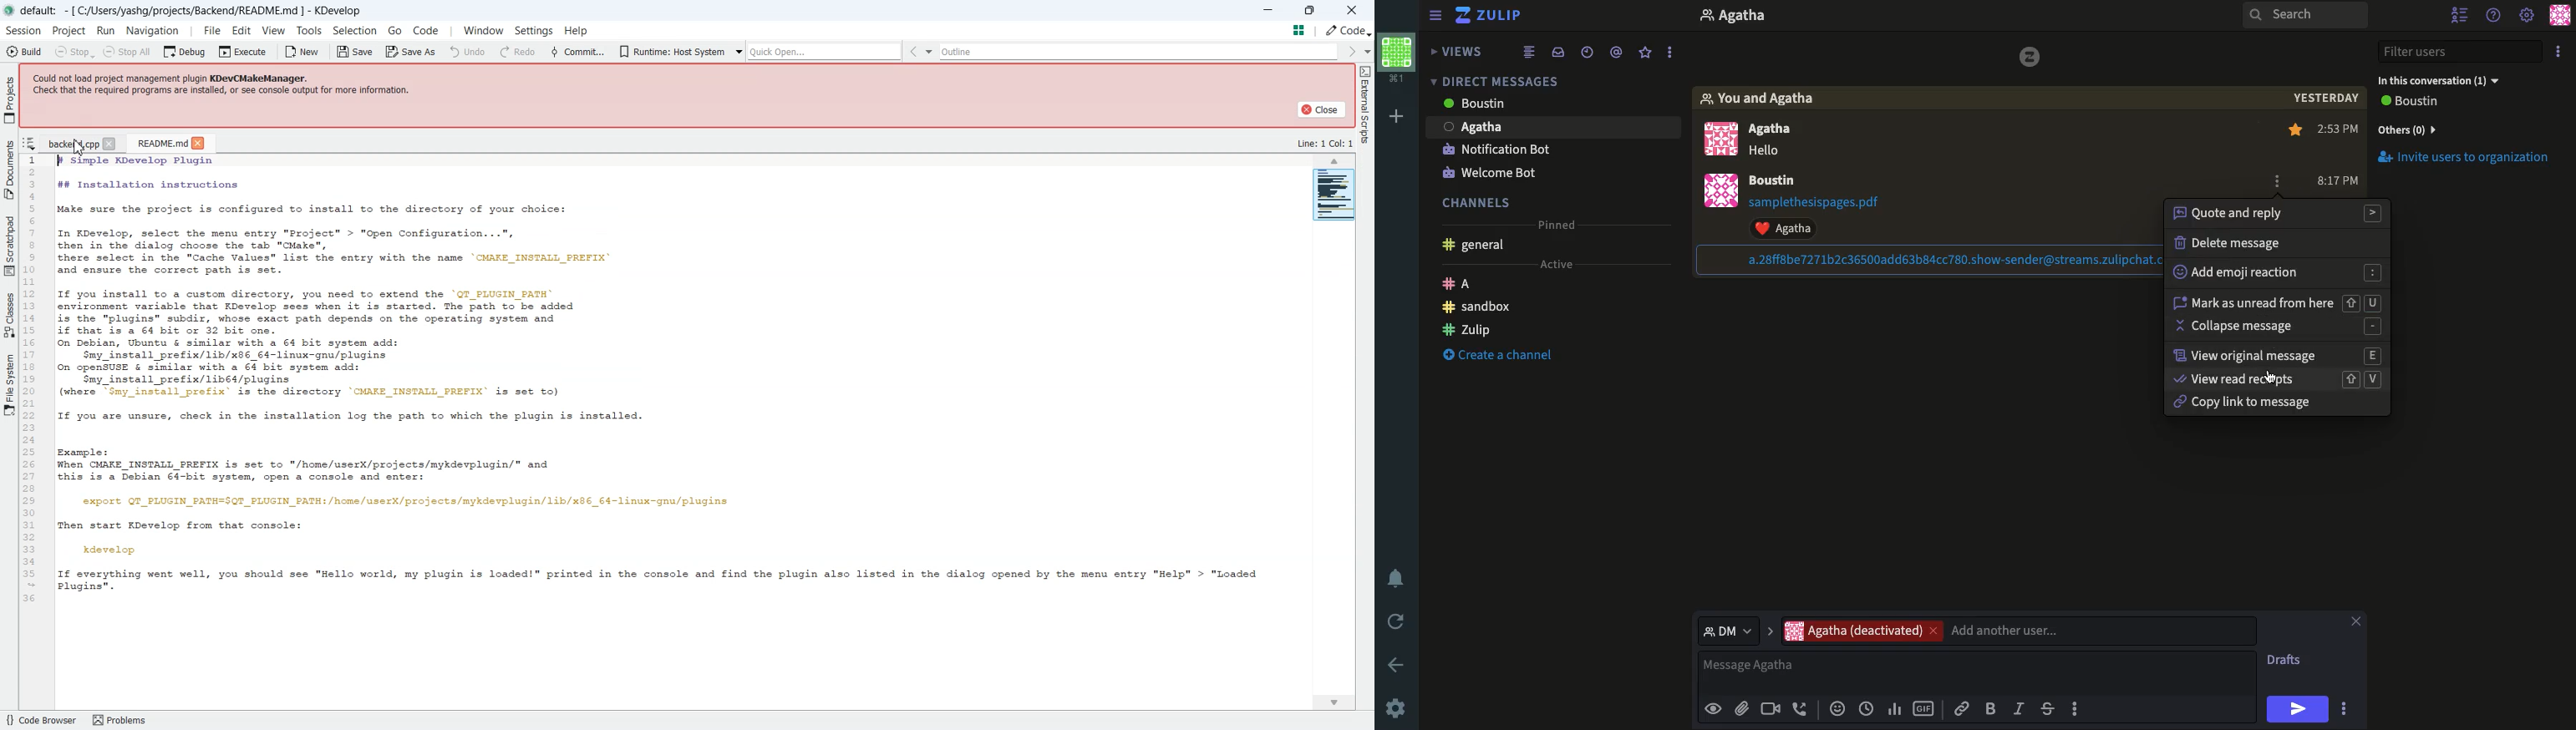 The height and width of the screenshot is (756, 2576). Describe the element at coordinates (1646, 53) in the screenshot. I see `Favorite` at that location.